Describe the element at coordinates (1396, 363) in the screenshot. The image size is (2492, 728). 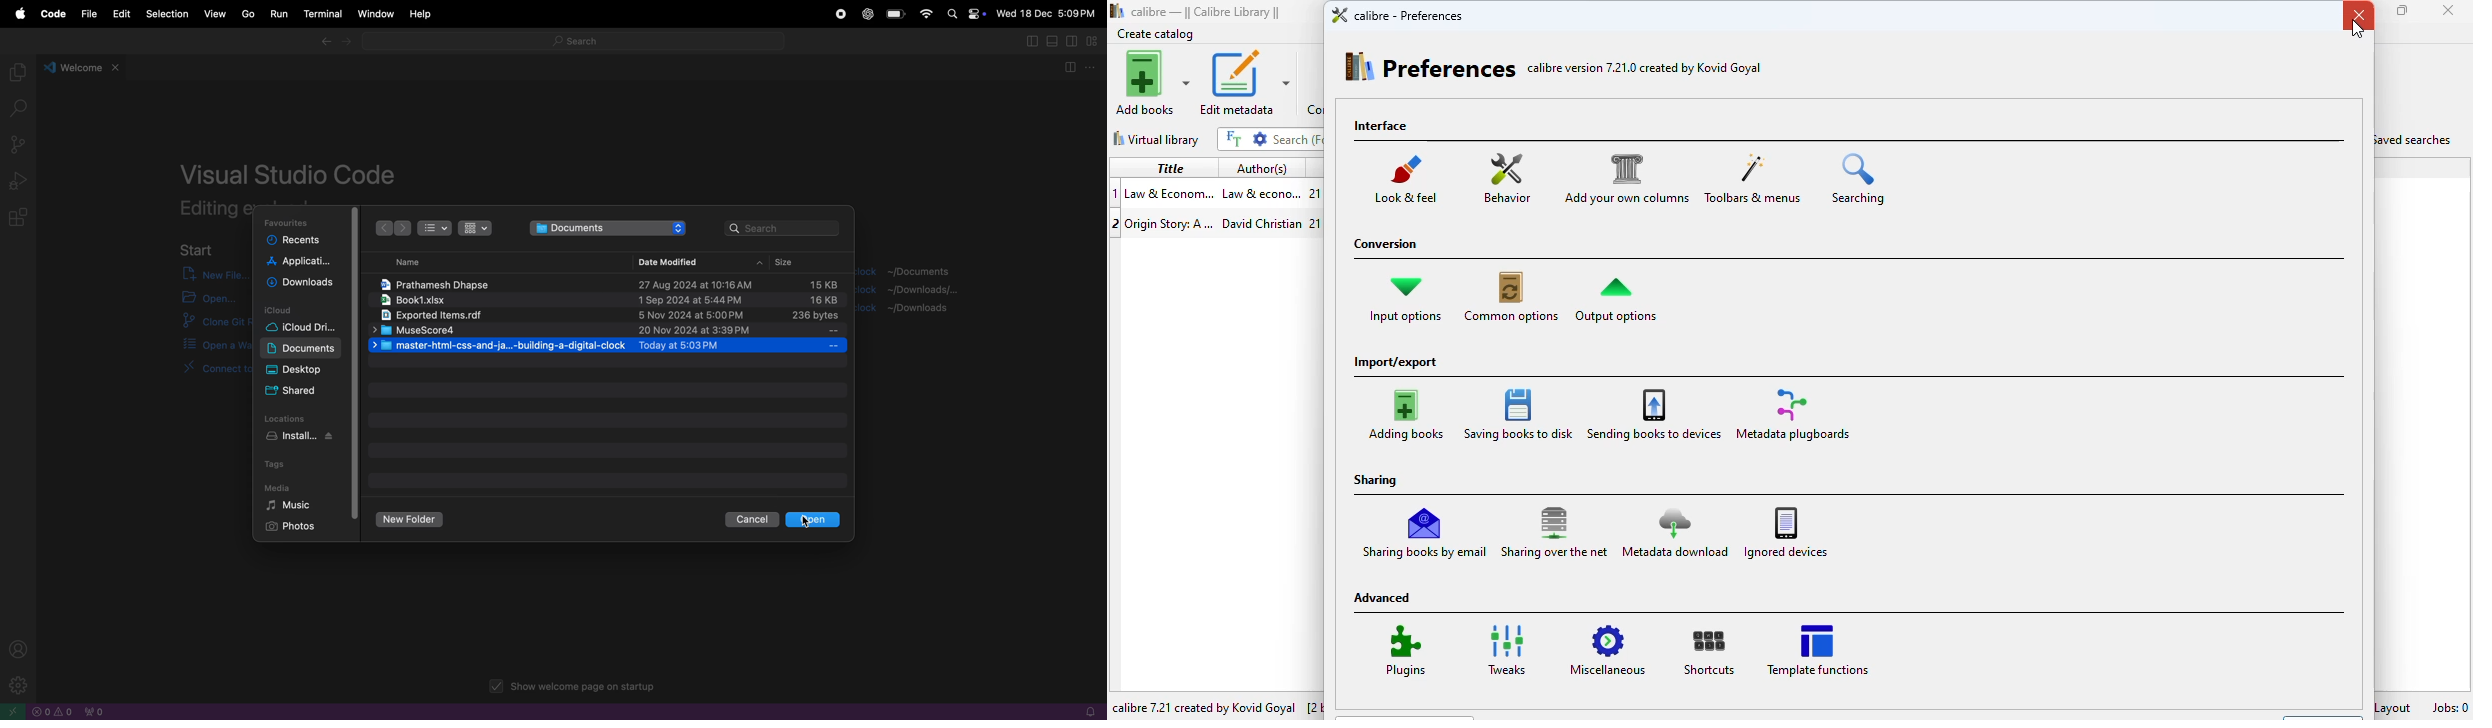
I see `import/export` at that location.